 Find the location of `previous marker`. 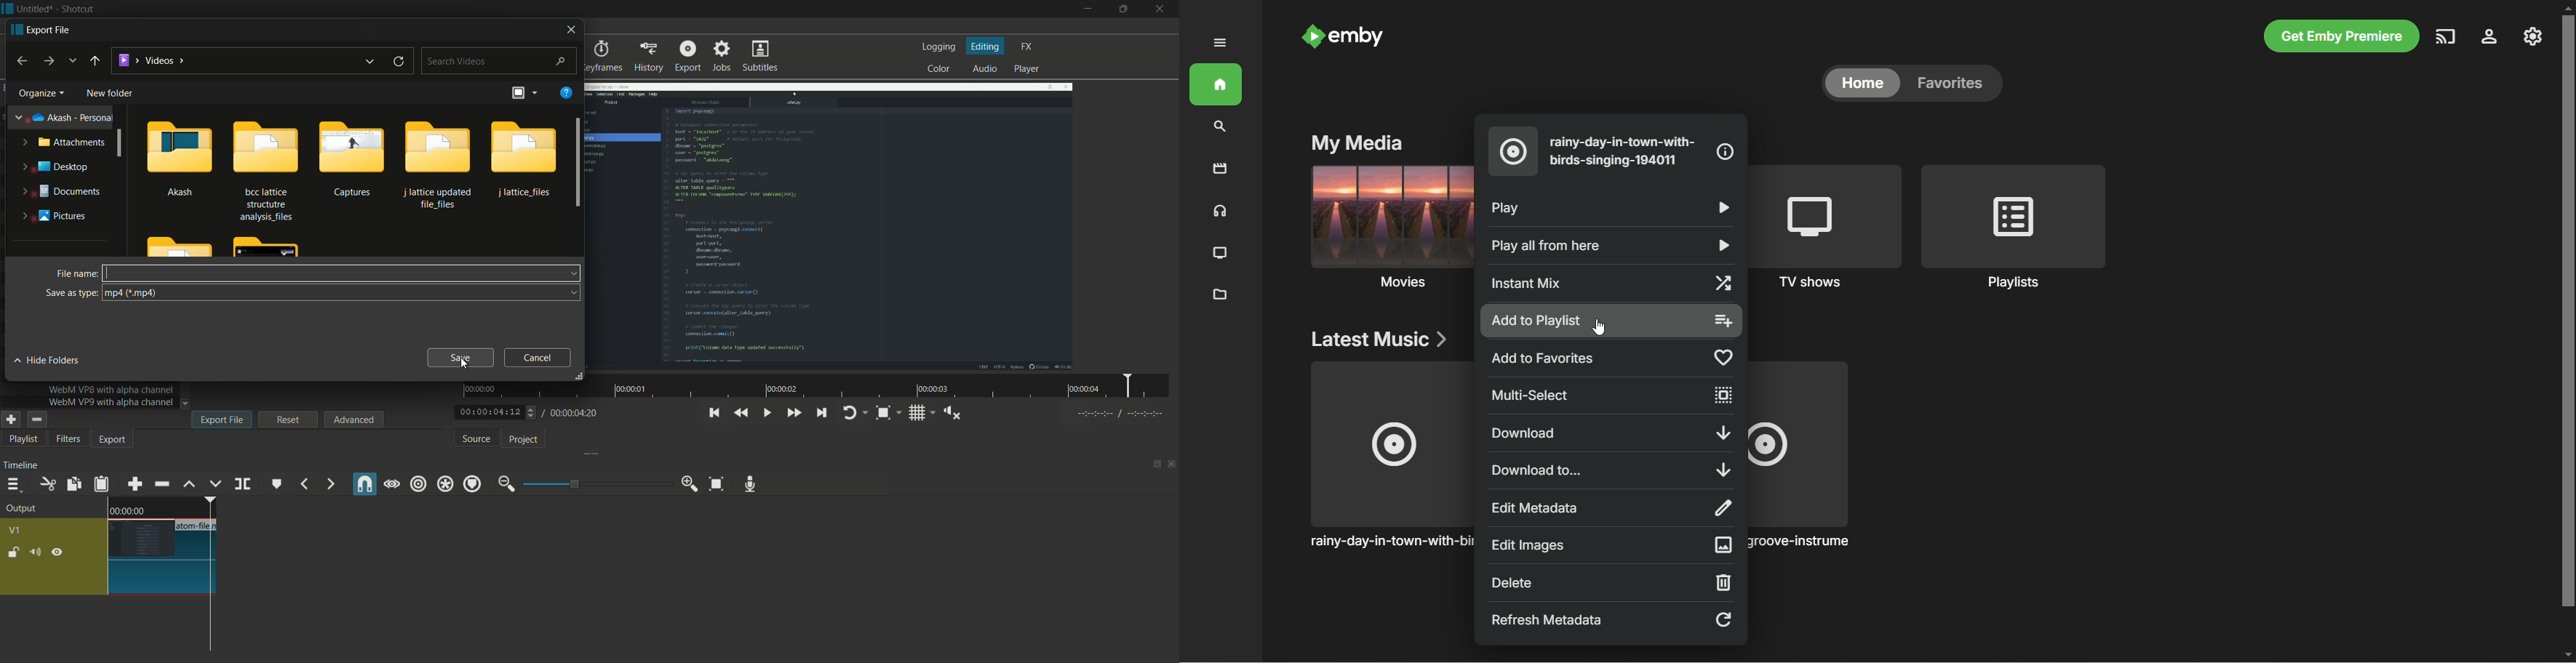

previous marker is located at coordinates (303, 485).